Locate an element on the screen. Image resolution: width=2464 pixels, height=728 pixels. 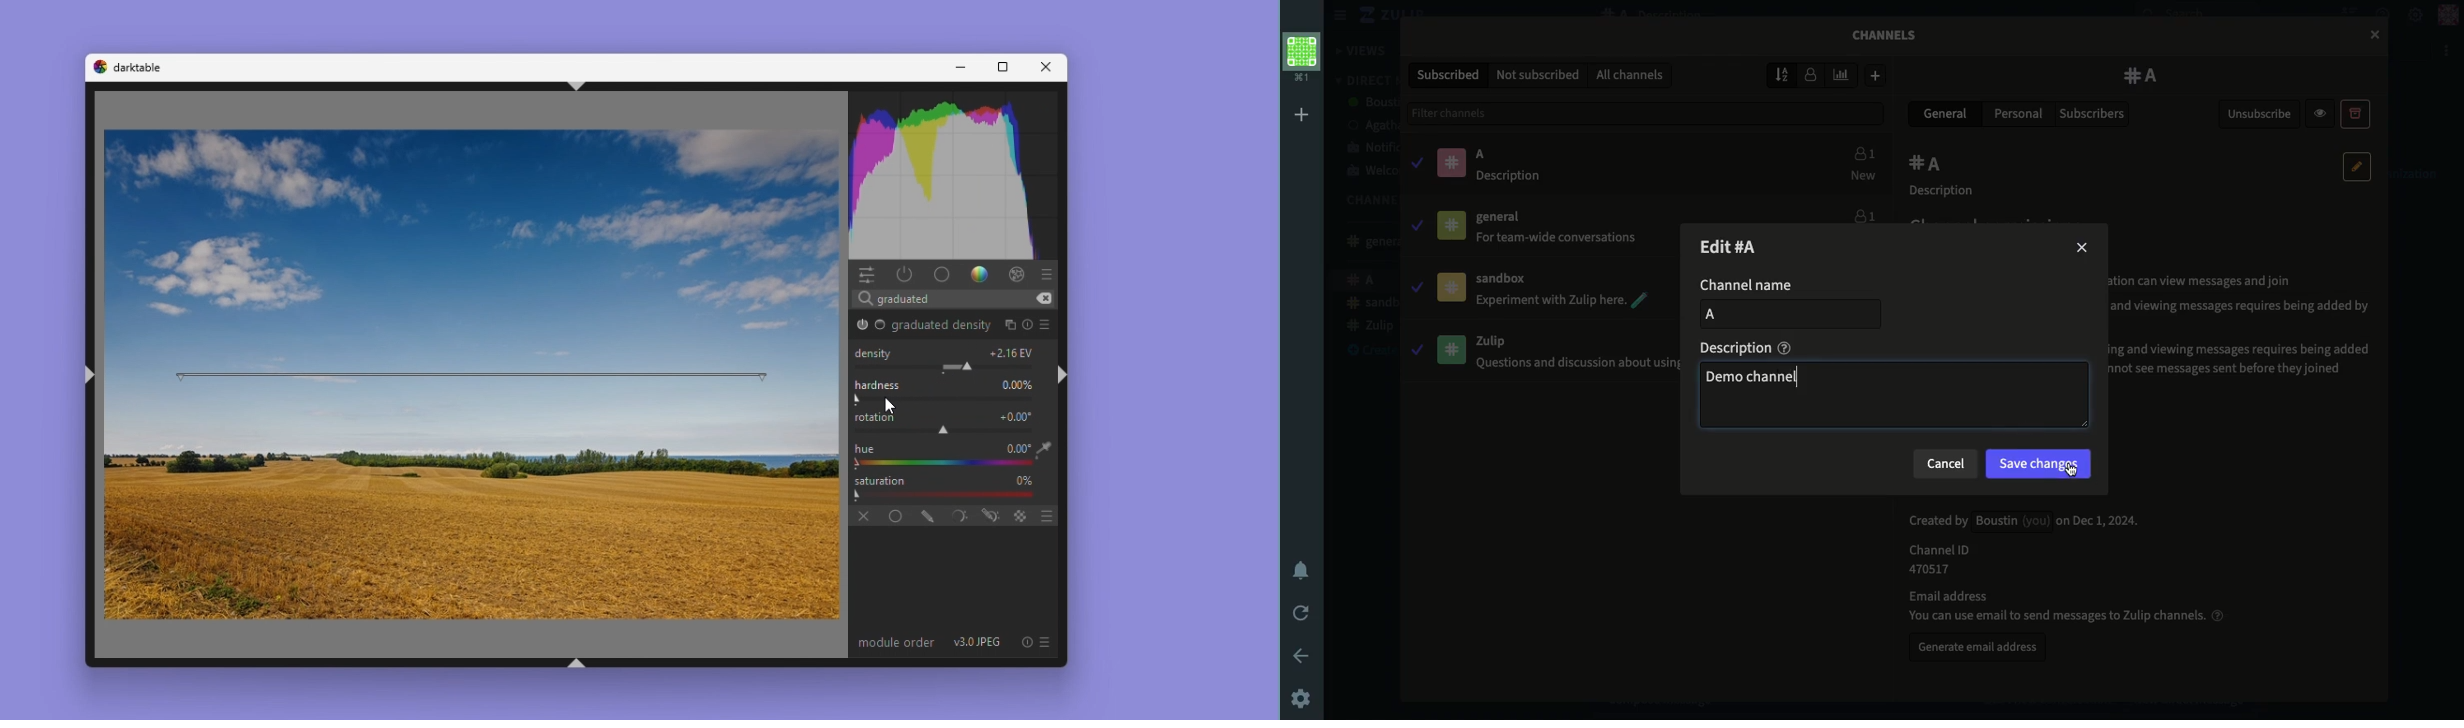
Zulip is located at coordinates (1375, 16).